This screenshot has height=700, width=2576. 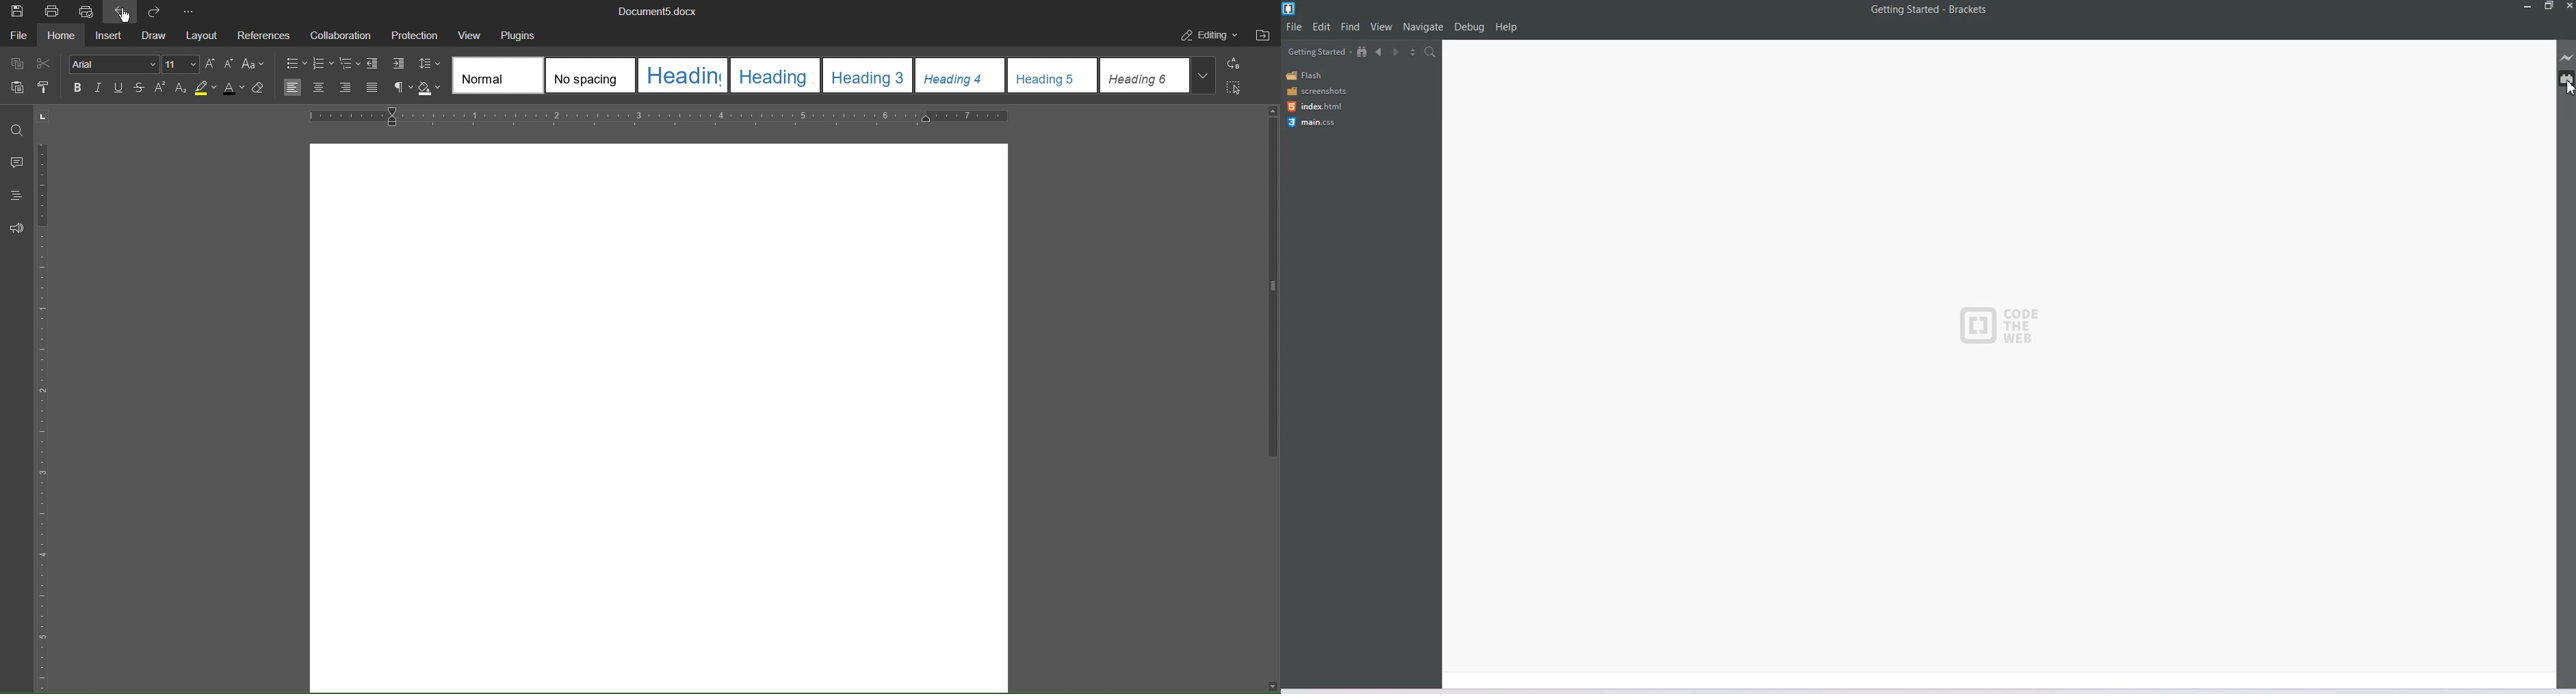 What do you see at coordinates (1274, 111) in the screenshot?
I see `scroll up` at bounding box center [1274, 111].